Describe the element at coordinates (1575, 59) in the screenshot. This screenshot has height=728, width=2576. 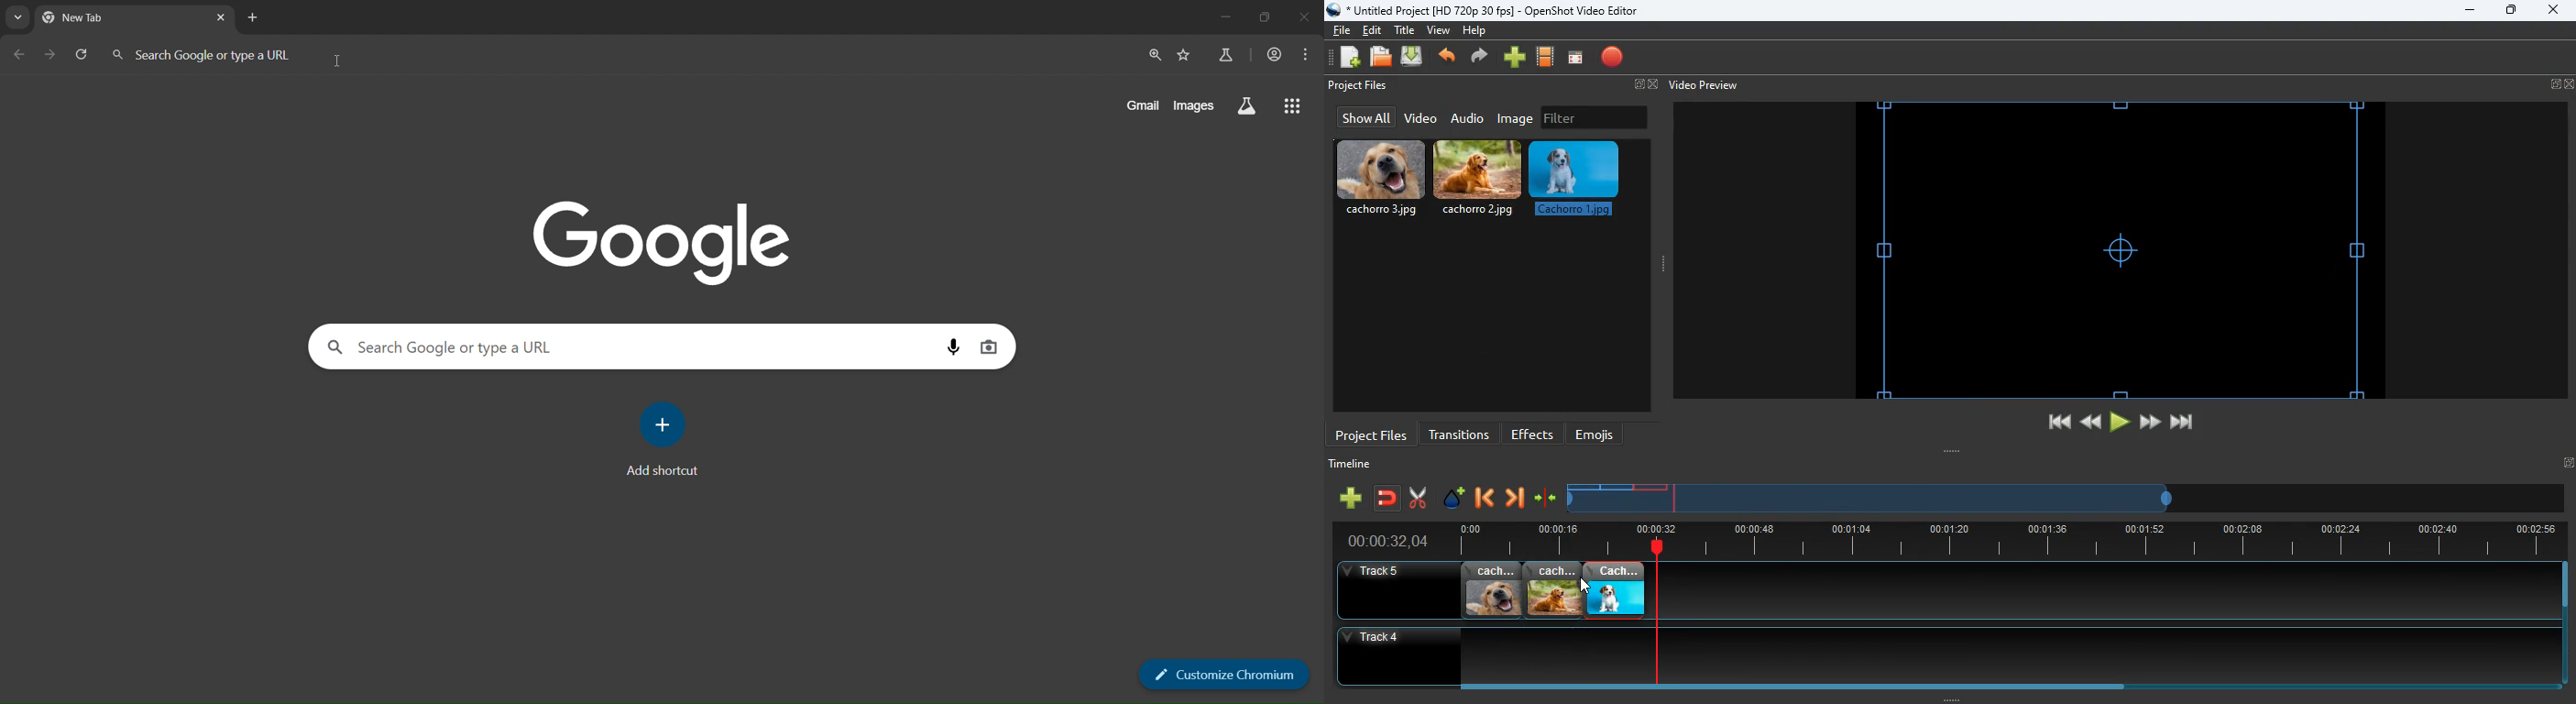
I see `screen` at that location.